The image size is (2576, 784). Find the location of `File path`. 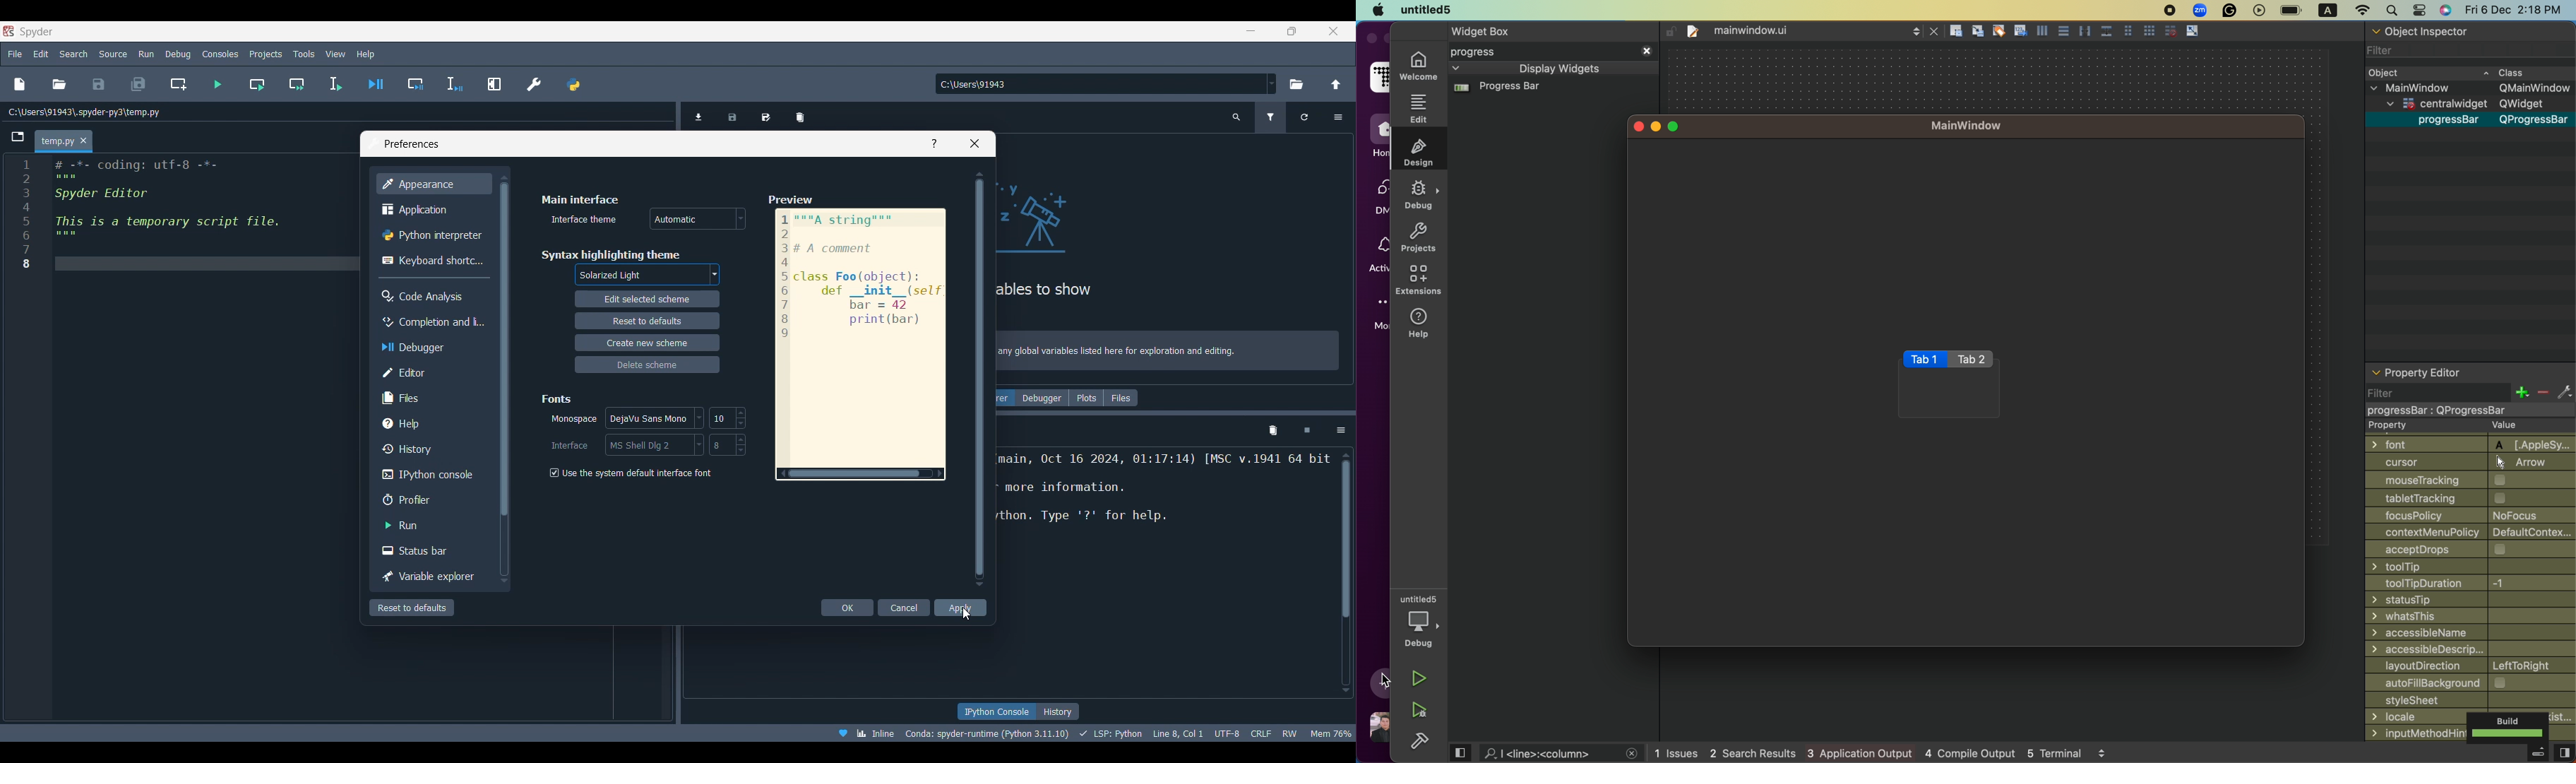

File path is located at coordinates (85, 112).